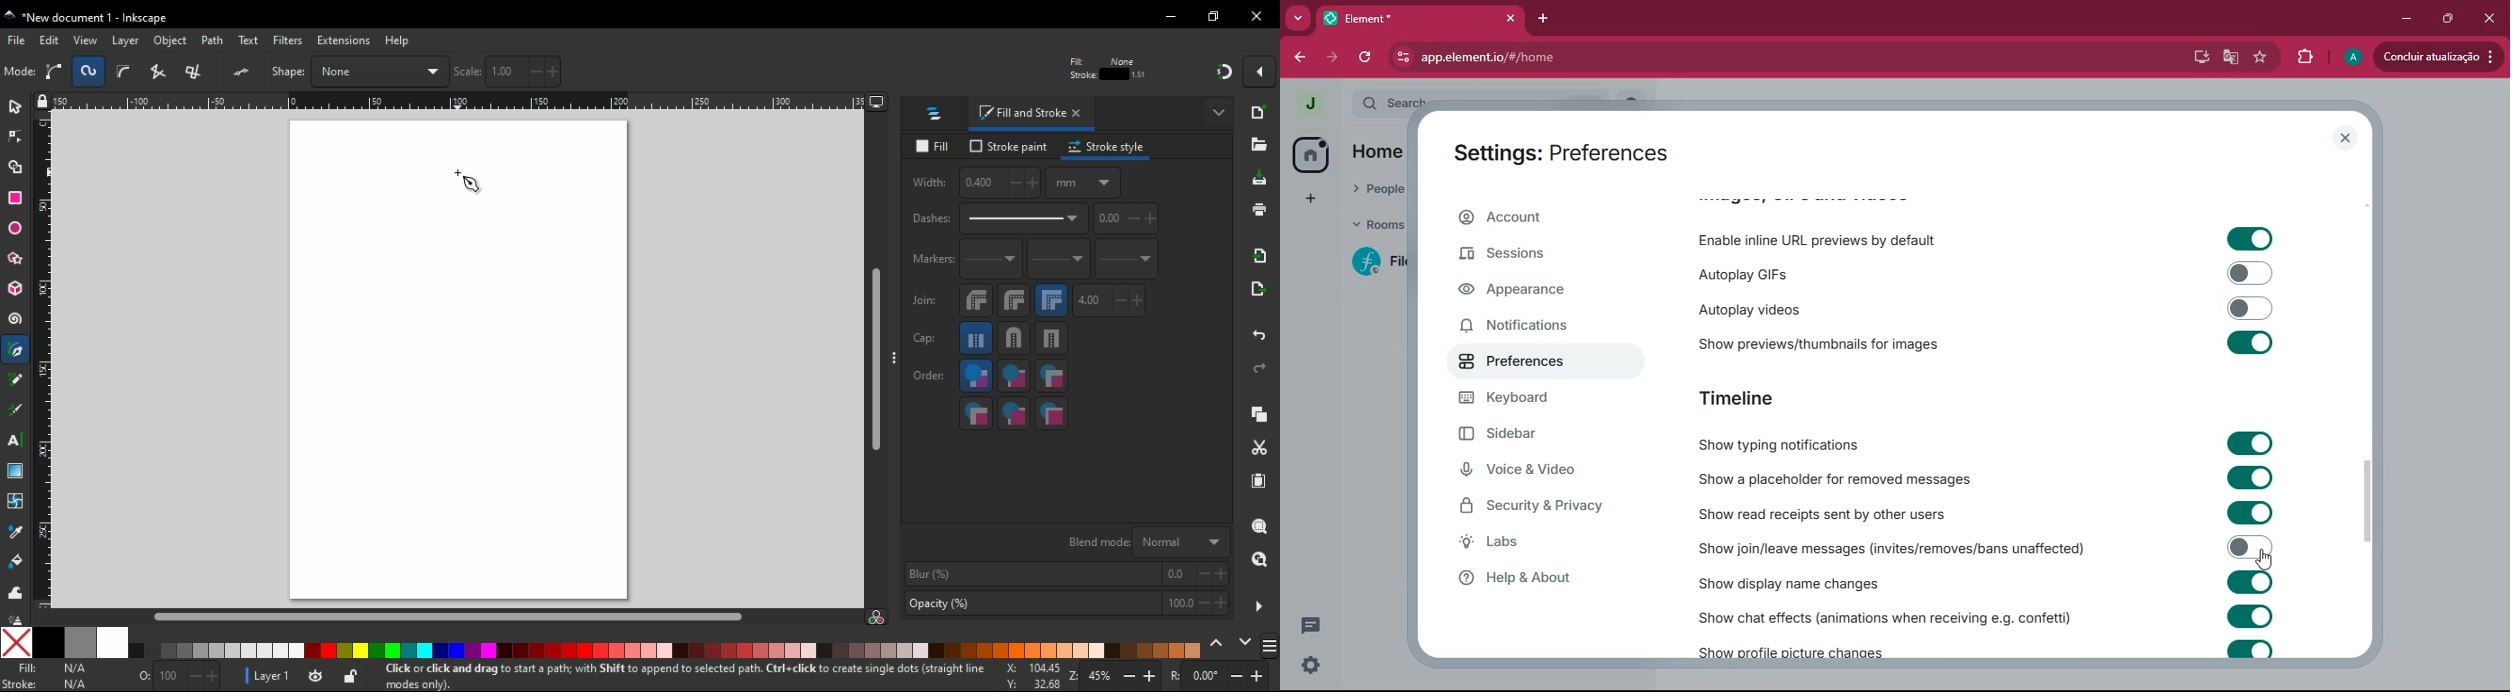 Image resolution: width=2520 pixels, height=700 pixels. What do you see at coordinates (1257, 16) in the screenshot?
I see `close window` at bounding box center [1257, 16].